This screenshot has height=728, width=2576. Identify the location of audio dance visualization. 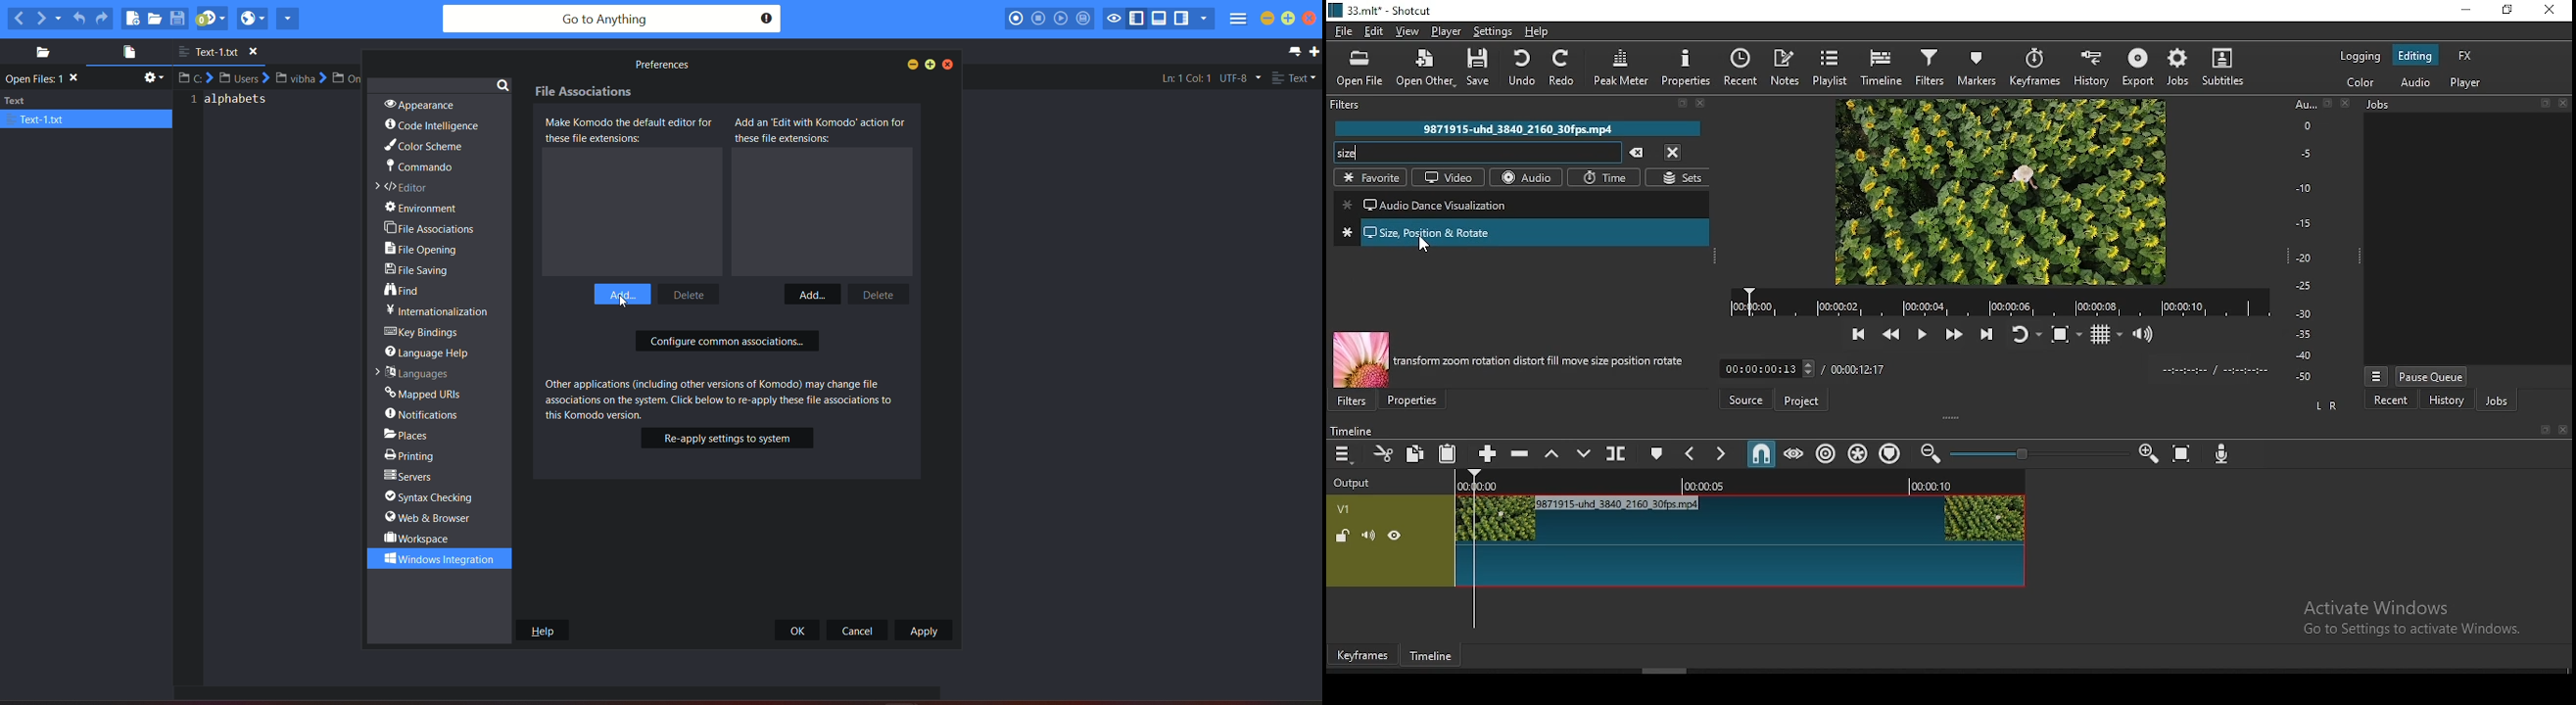
(1520, 204).